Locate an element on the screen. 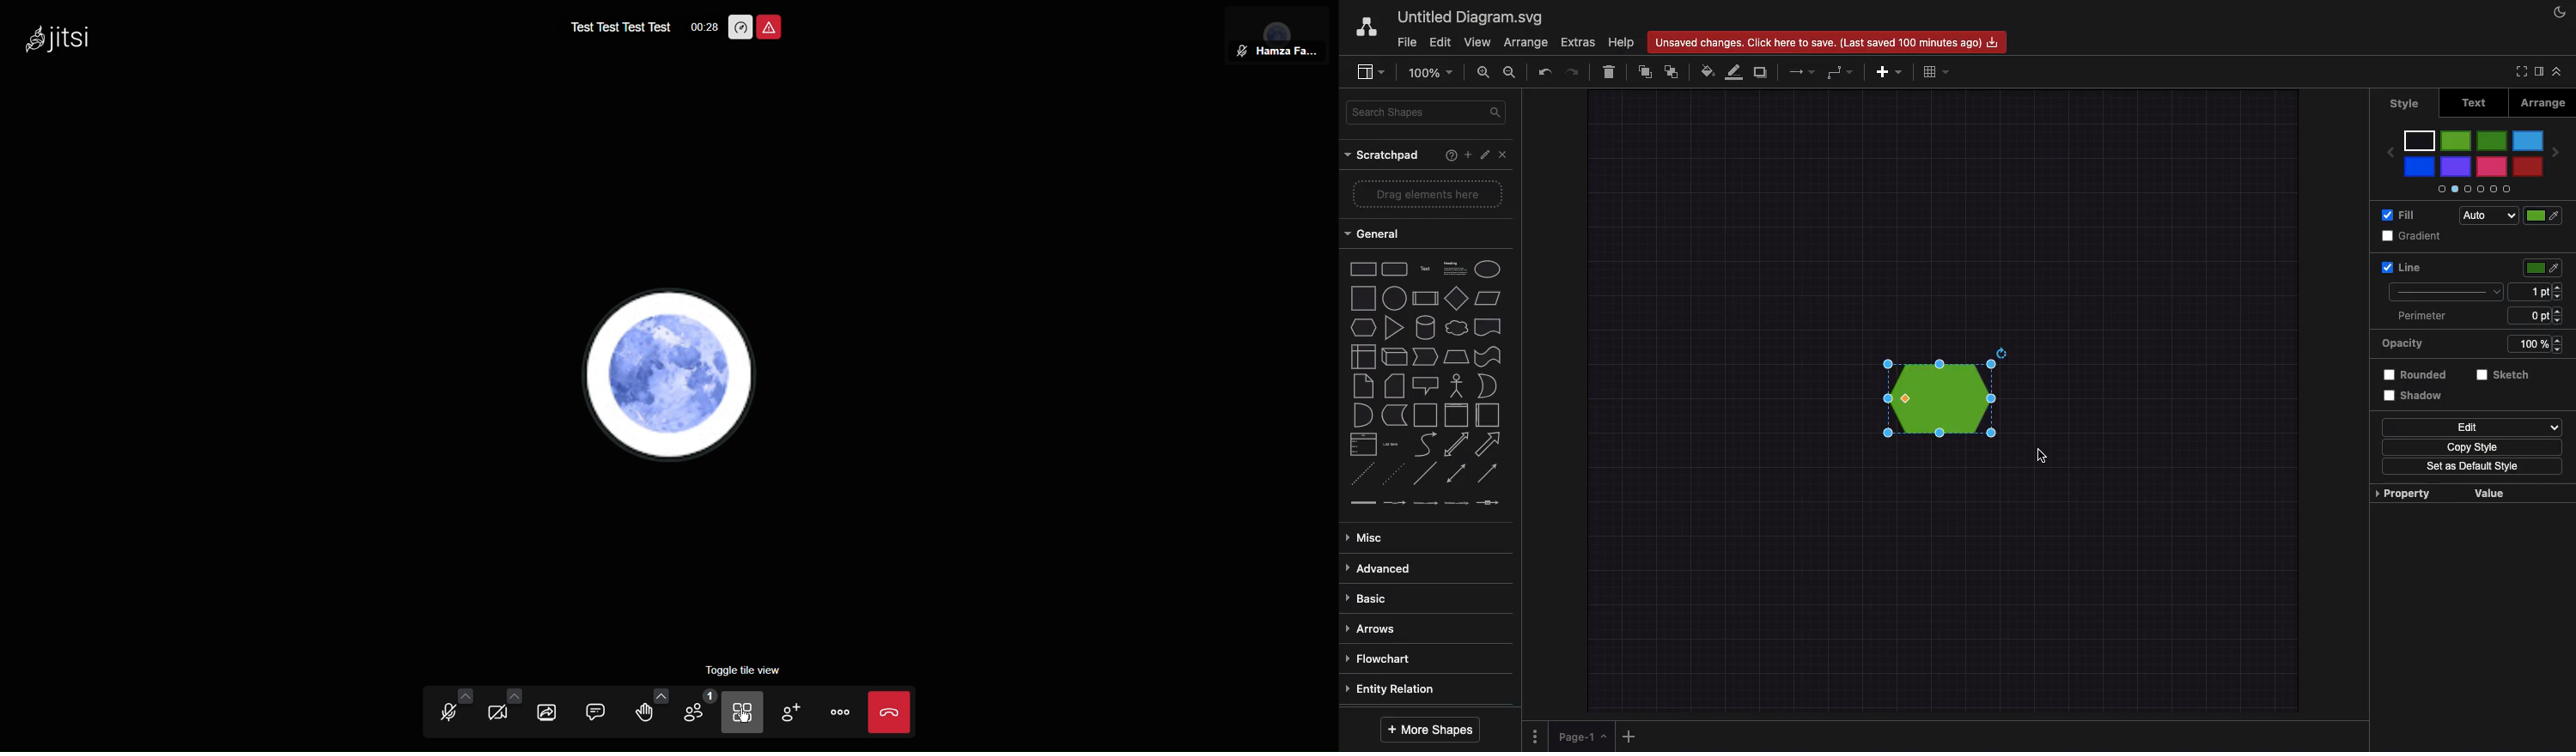 The height and width of the screenshot is (756, 2576). Add is located at coordinates (1629, 737).